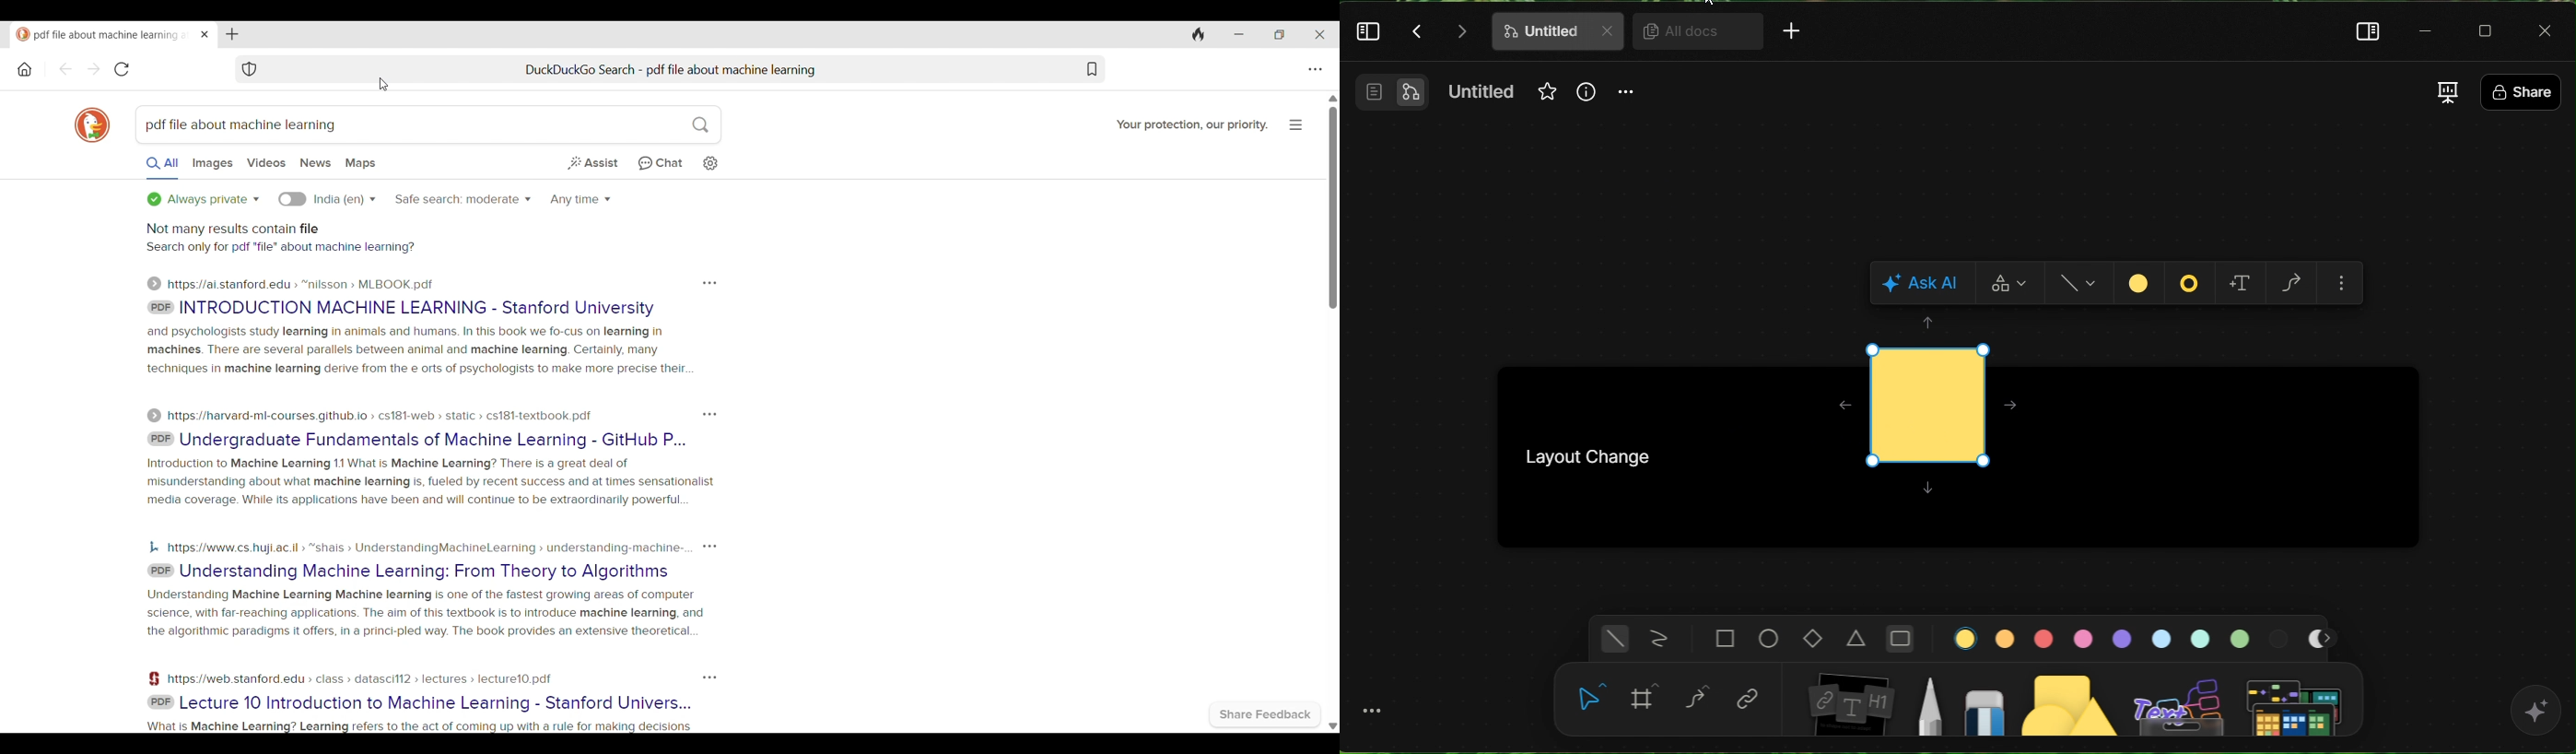 This screenshot has height=756, width=2576. I want to click on After last action, so click(1930, 413).